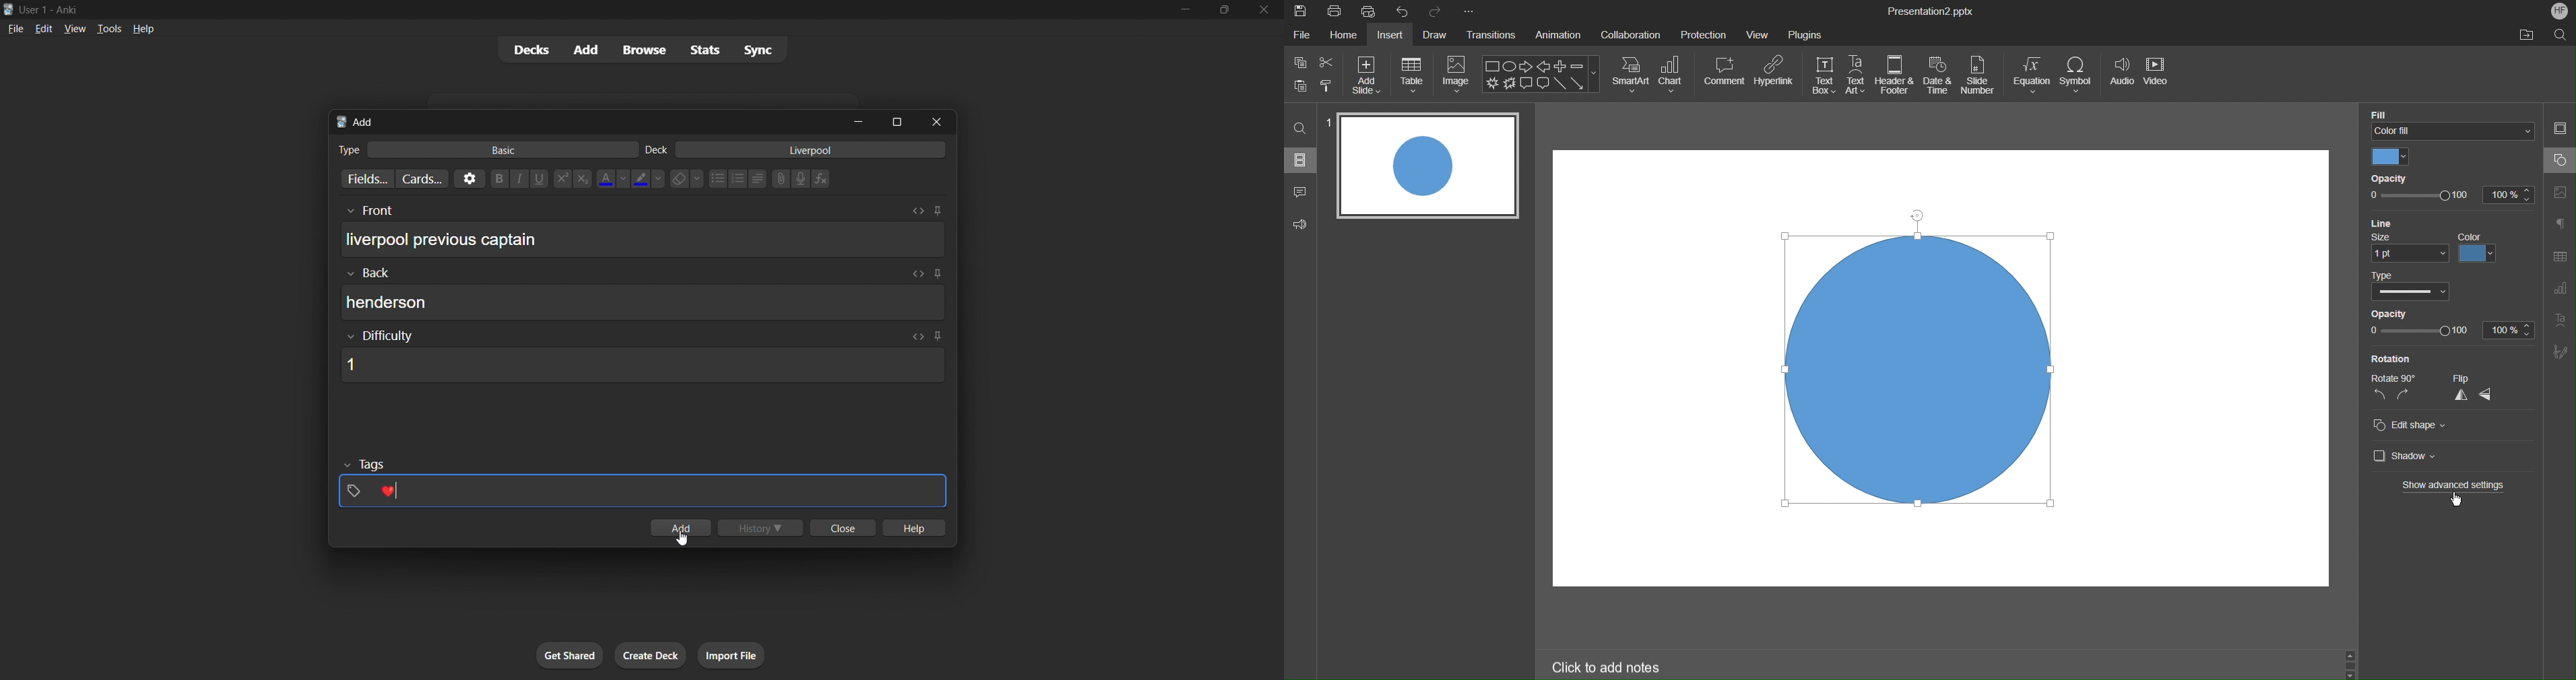 The height and width of the screenshot is (700, 2576). What do you see at coordinates (74, 28) in the screenshot?
I see `view` at bounding box center [74, 28].